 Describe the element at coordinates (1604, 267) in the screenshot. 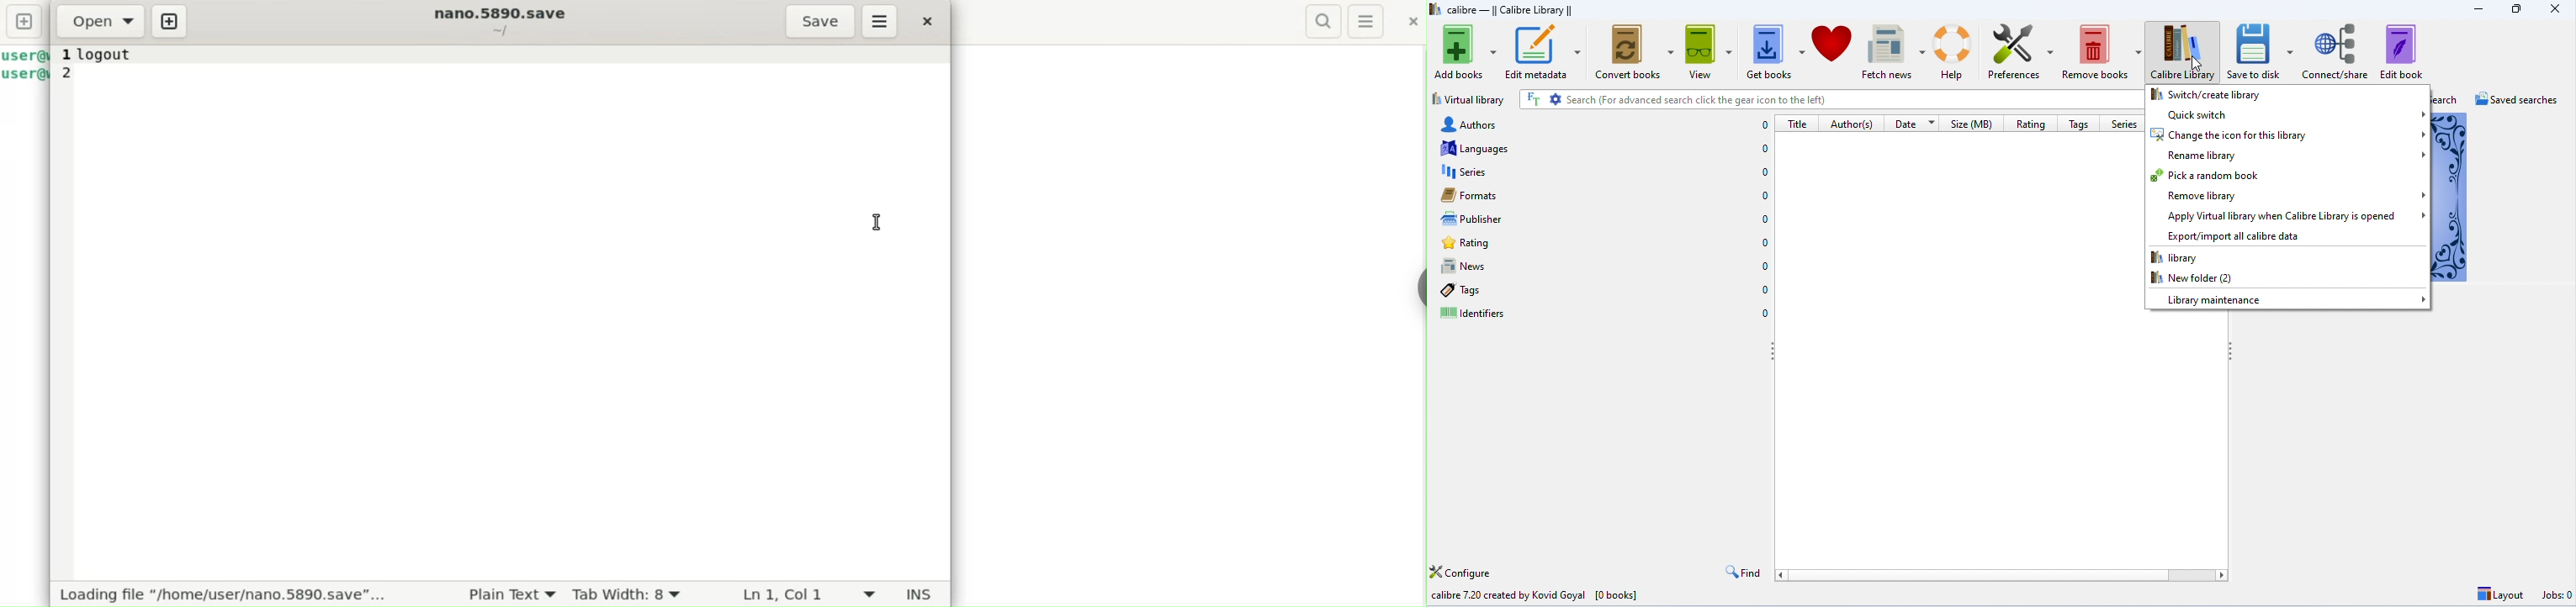

I see `news` at that location.